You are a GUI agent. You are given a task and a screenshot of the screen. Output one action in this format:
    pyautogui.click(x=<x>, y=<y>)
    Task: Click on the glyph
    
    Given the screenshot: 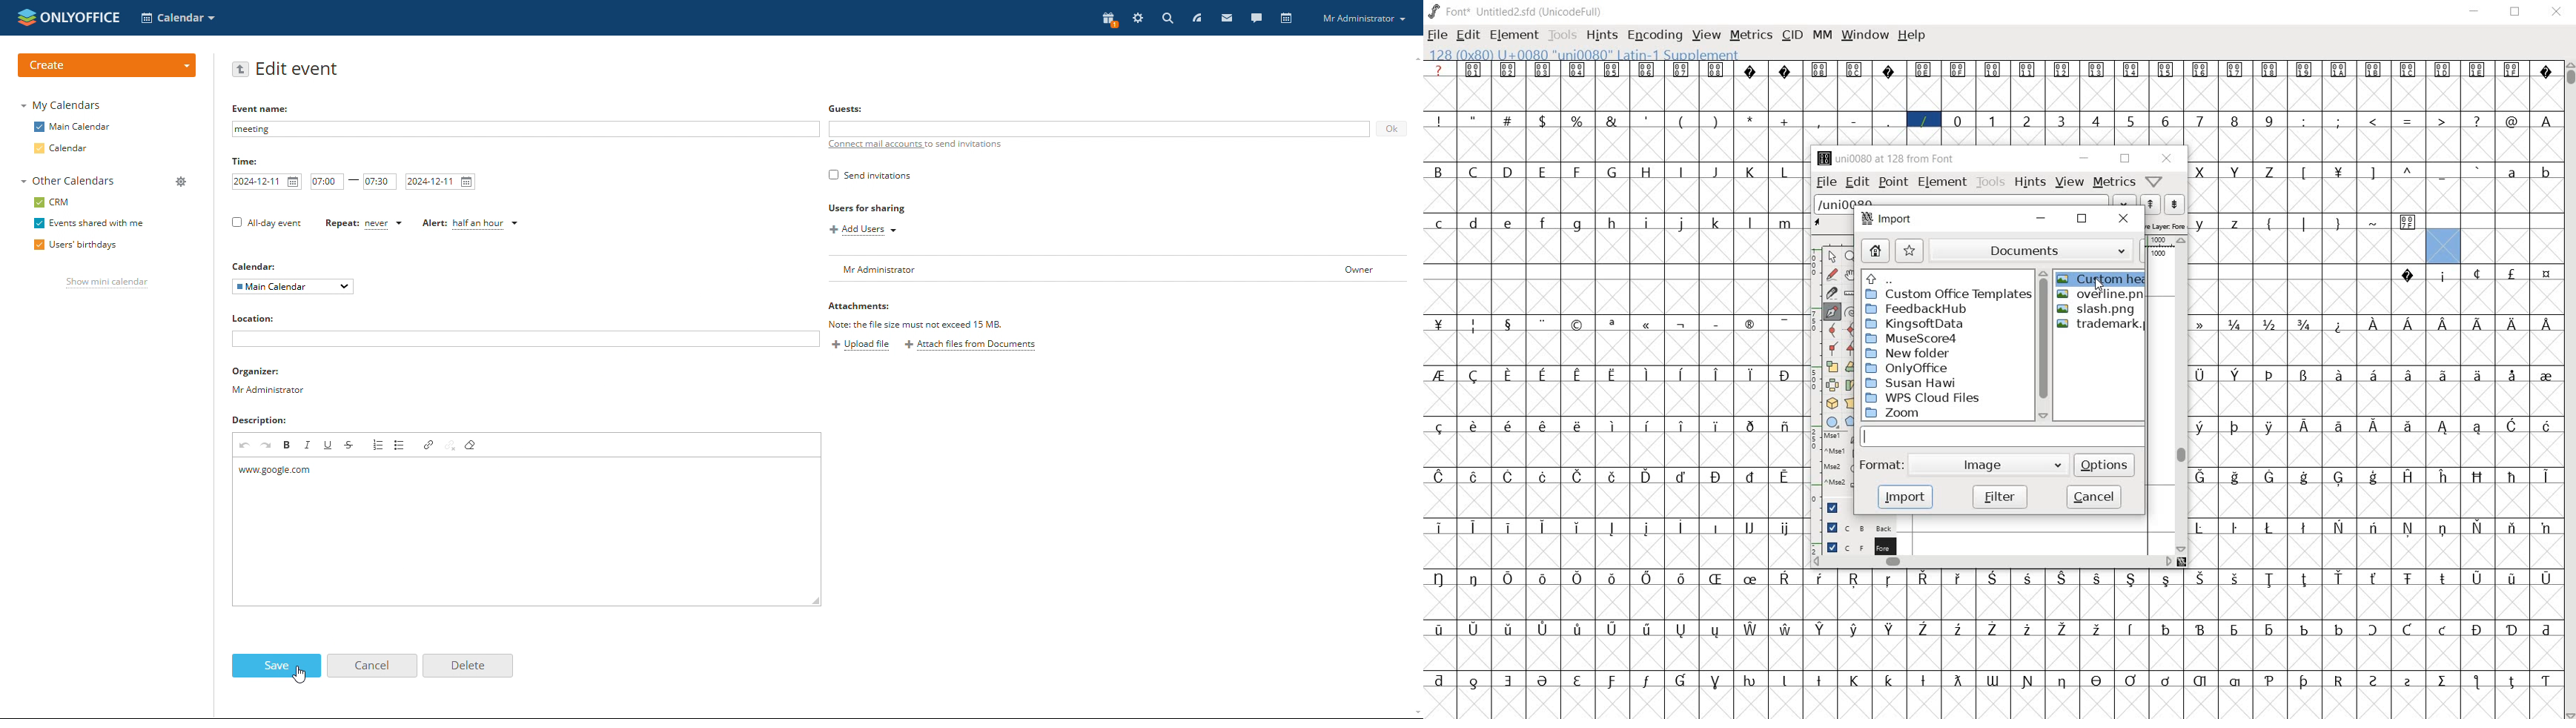 What is the action you would take?
    pyautogui.click(x=2546, y=529)
    